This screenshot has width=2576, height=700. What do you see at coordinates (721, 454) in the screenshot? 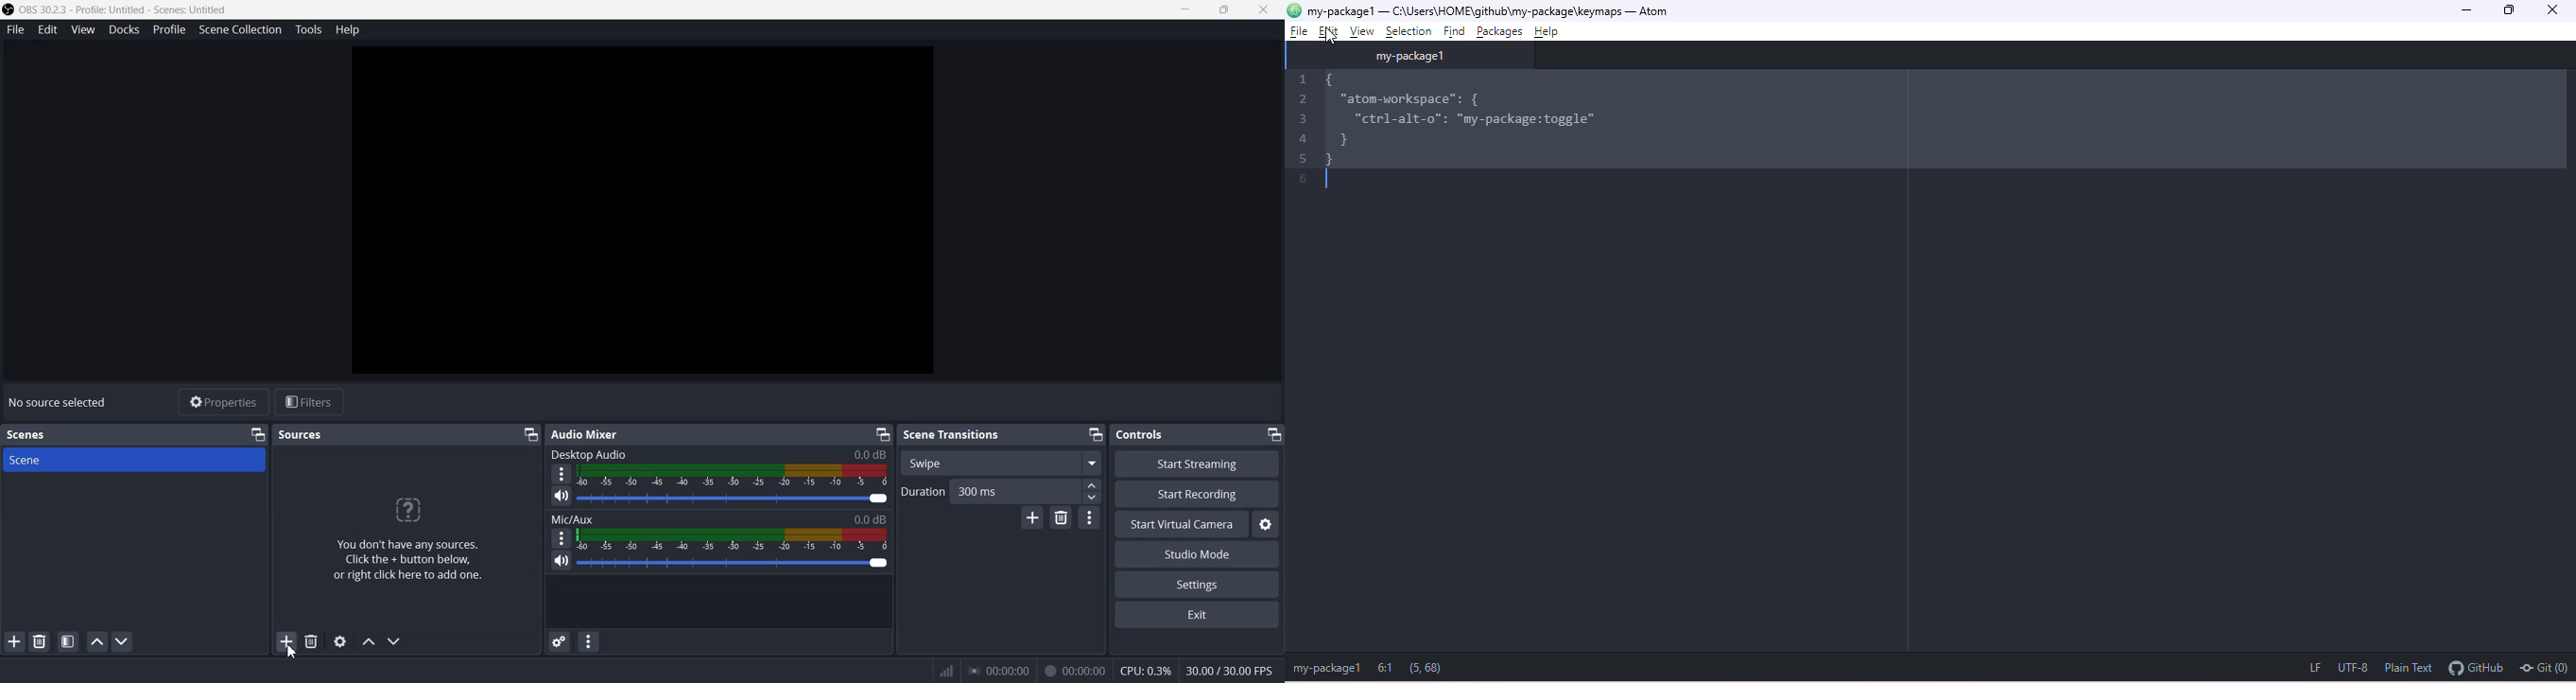
I see `Desktop Audio` at bounding box center [721, 454].